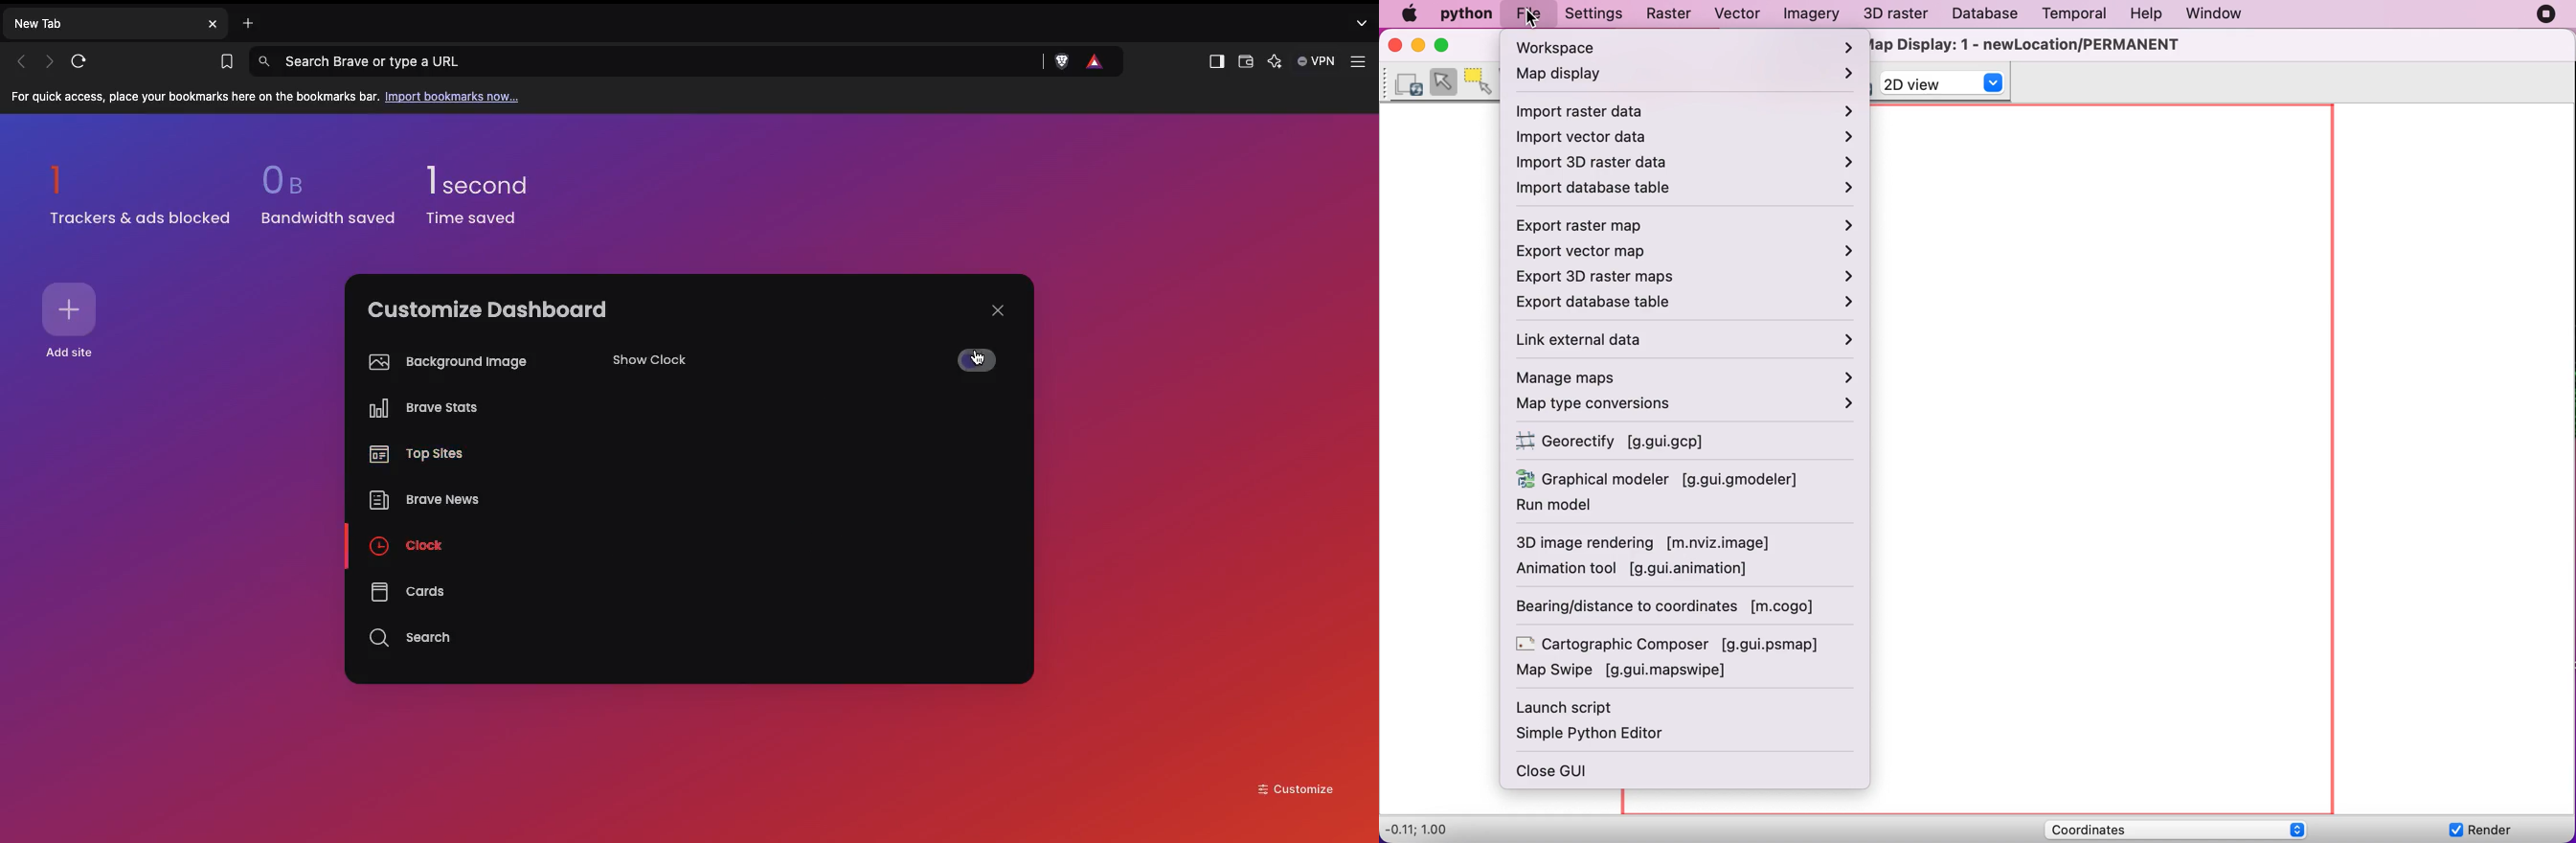  Describe the element at coordinates (407, 591) in the screenshot. I see `Cards` at that location.